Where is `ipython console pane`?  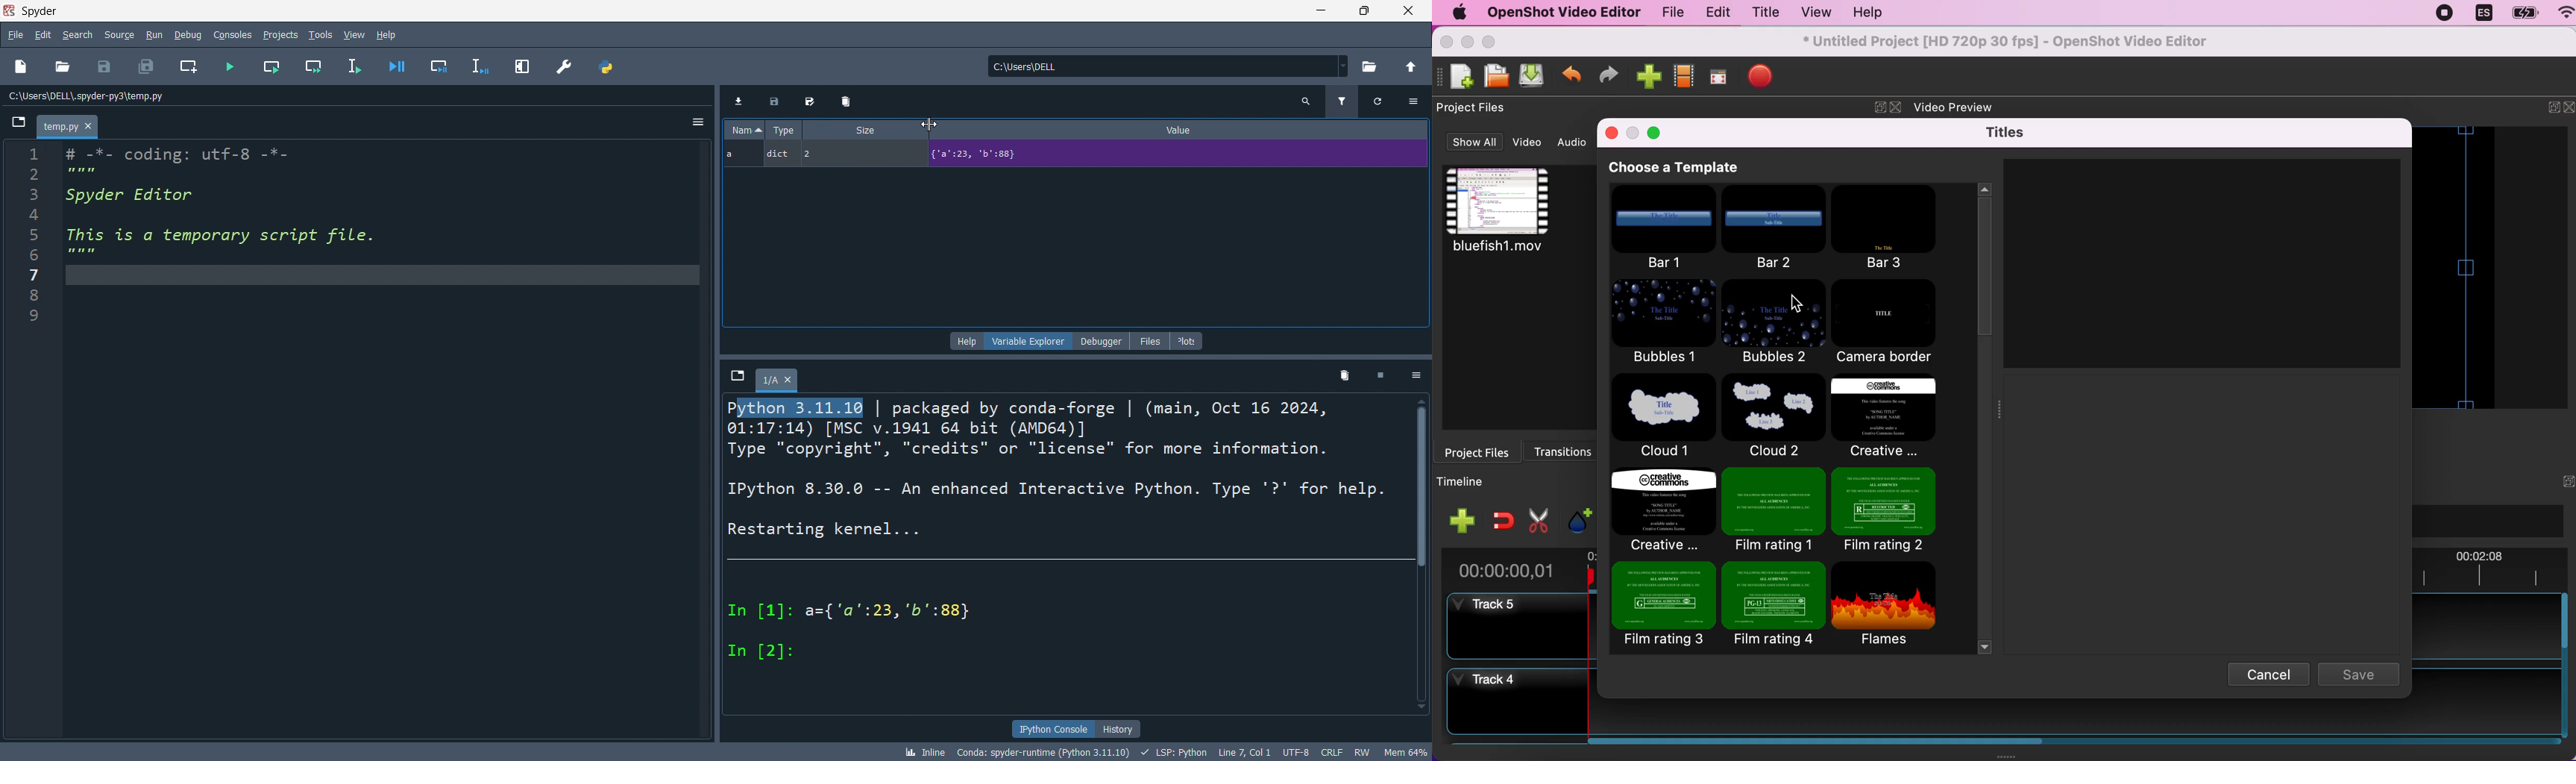
ipython console pane is located at coordinates (1074, 555).